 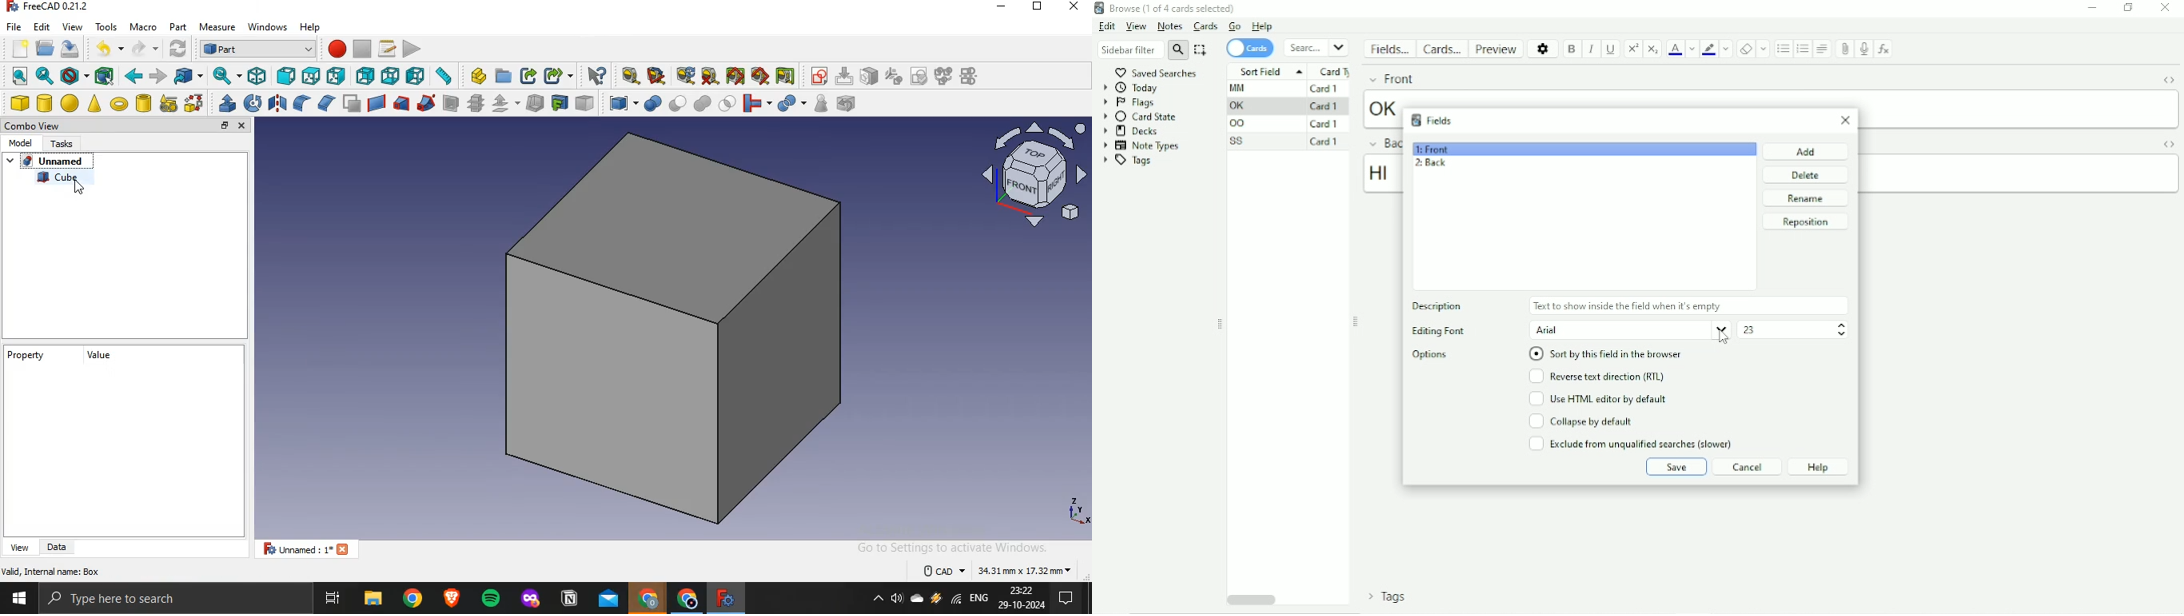 I want to click on fillet, so click(x=303, y=103).